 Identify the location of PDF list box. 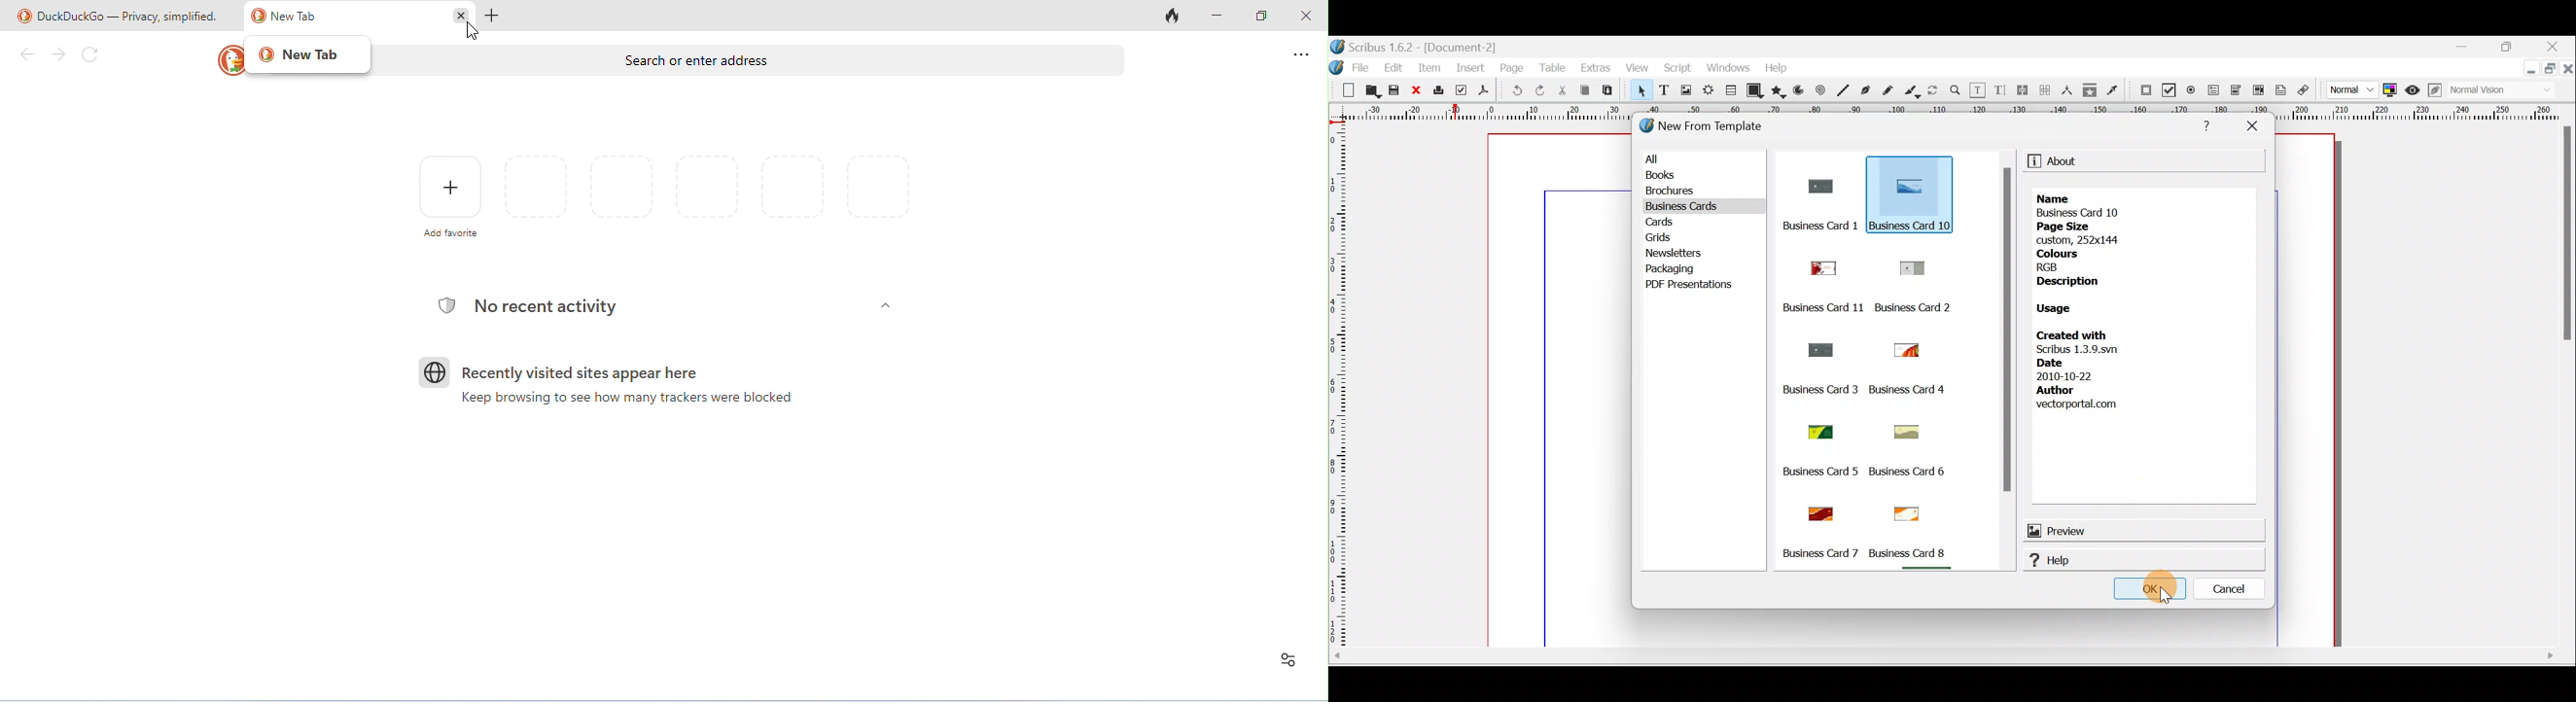
(2256, 92).